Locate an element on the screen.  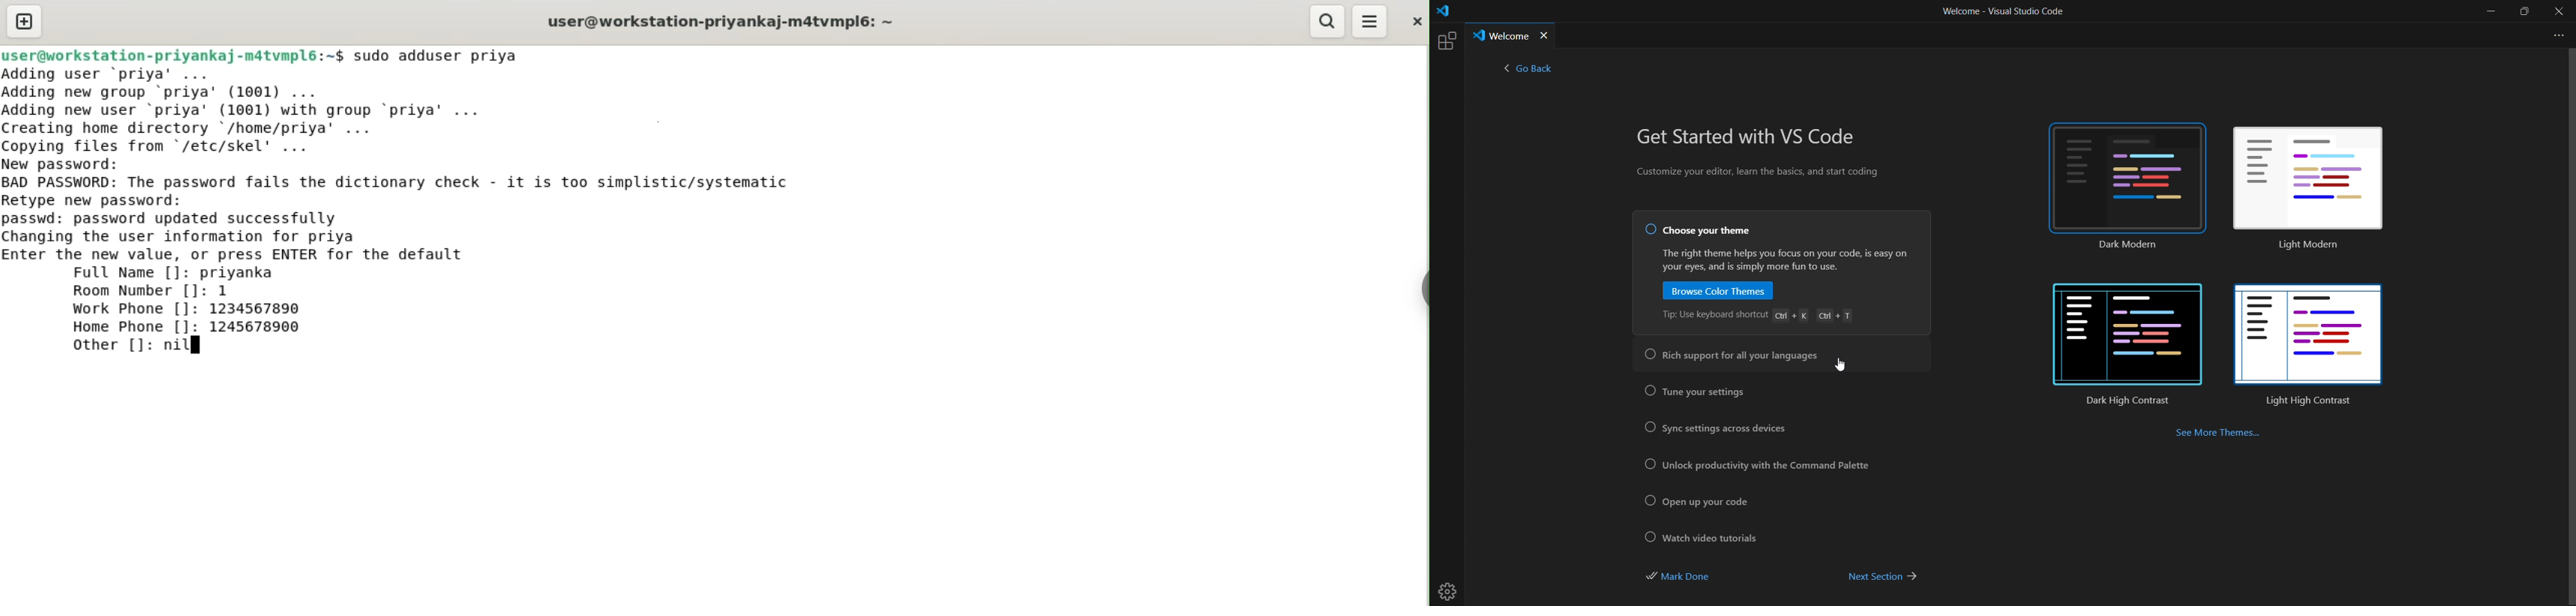
cursor is located at coordinates (1846, 366).